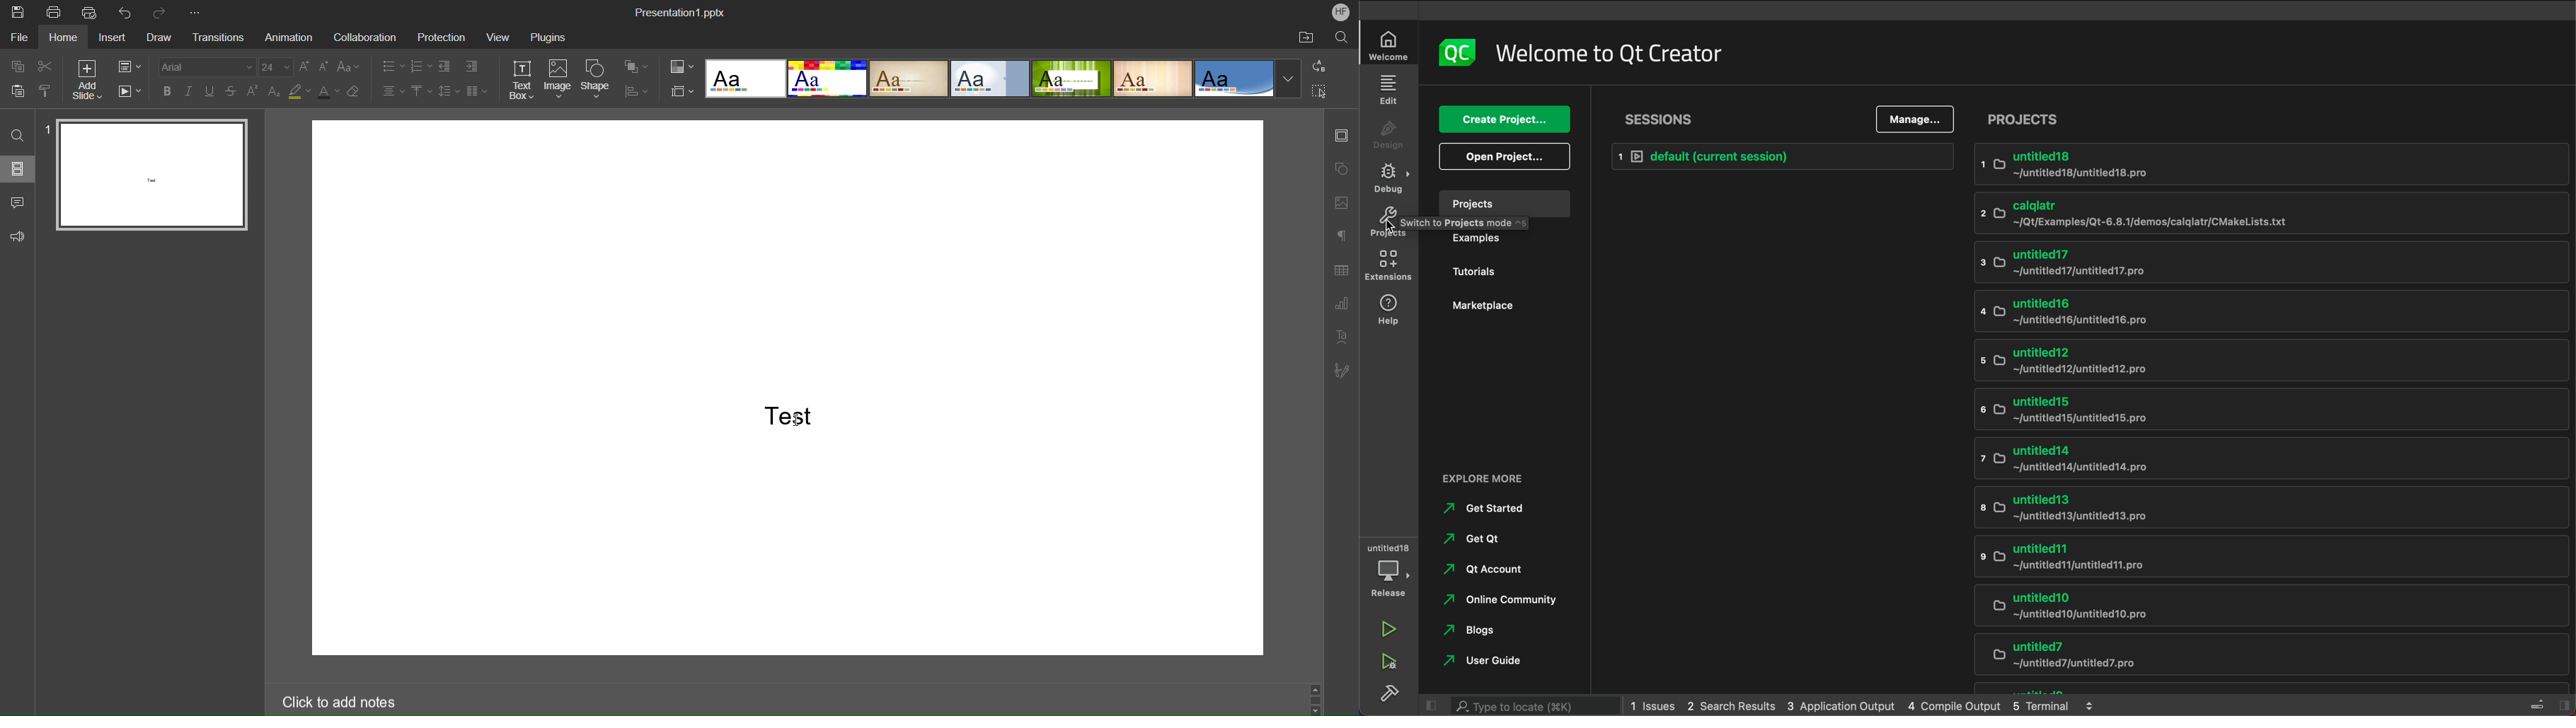 Image resolution: width=2576 pixels, height=728 pixels. I want to click on Text Art, so click(1341, 337).